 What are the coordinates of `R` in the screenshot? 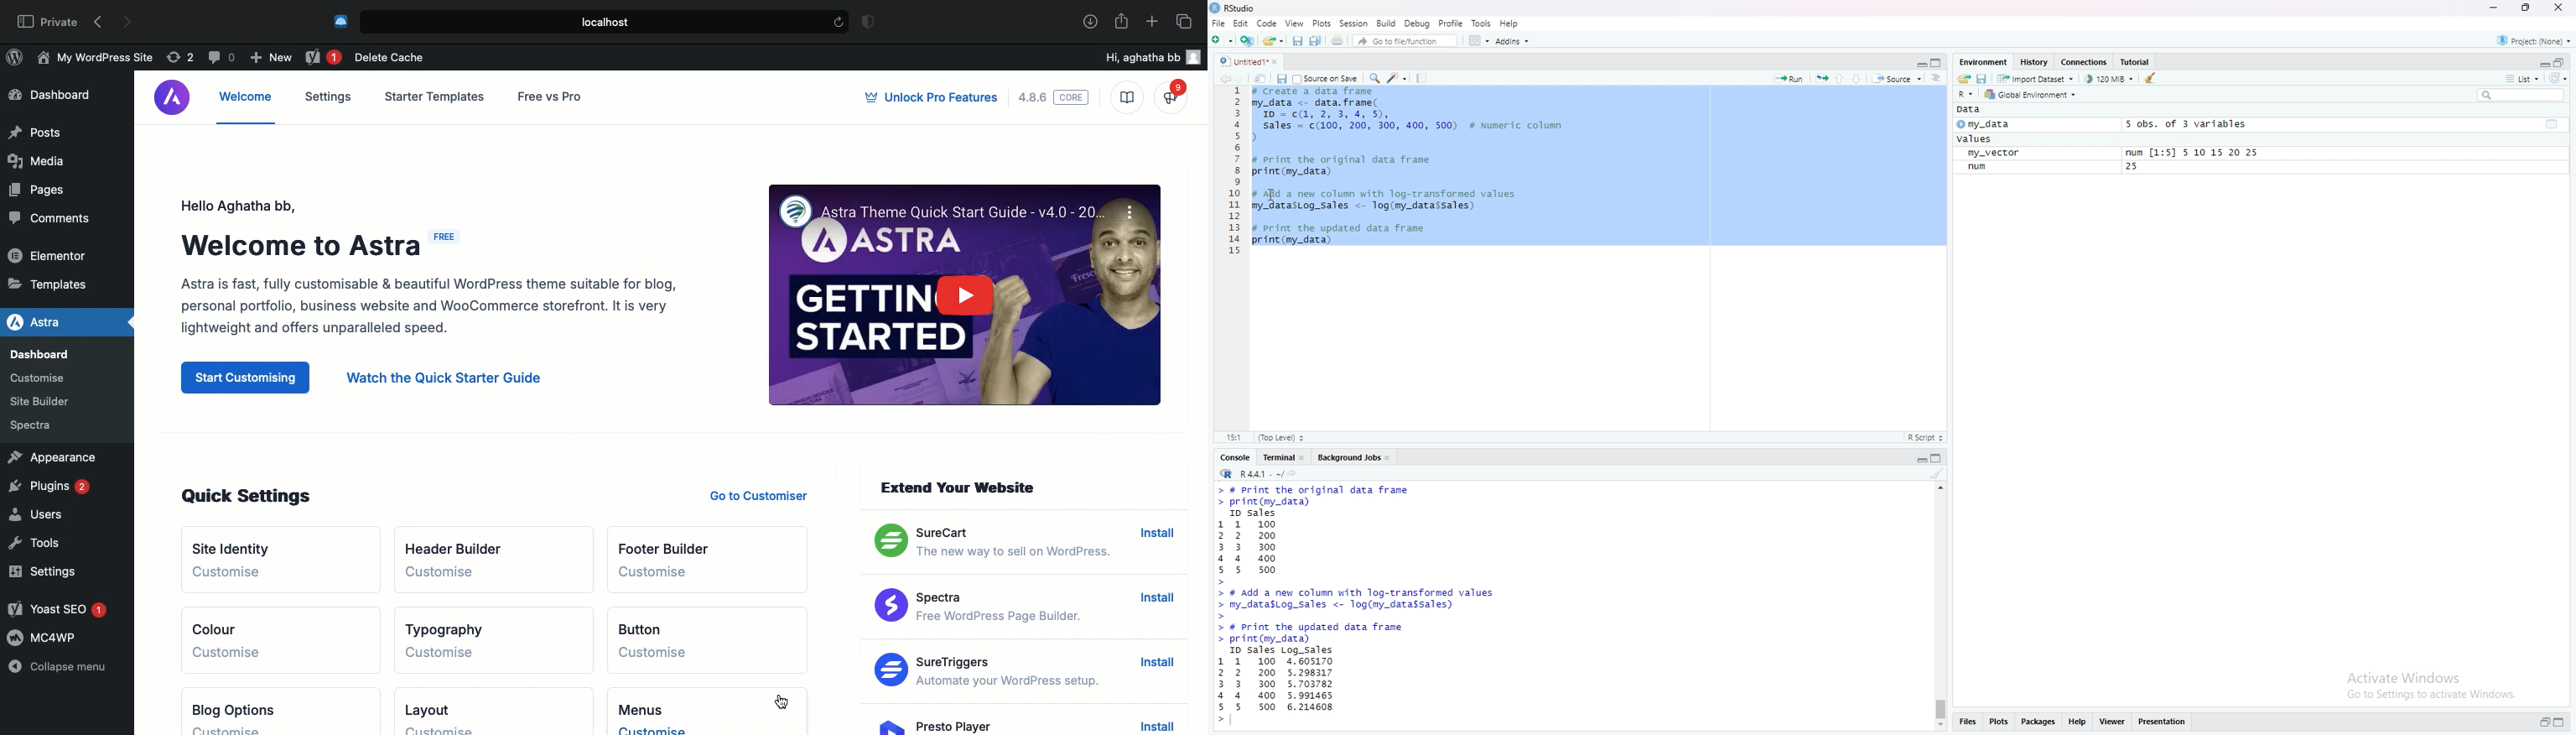 It's located at (1226, 475).